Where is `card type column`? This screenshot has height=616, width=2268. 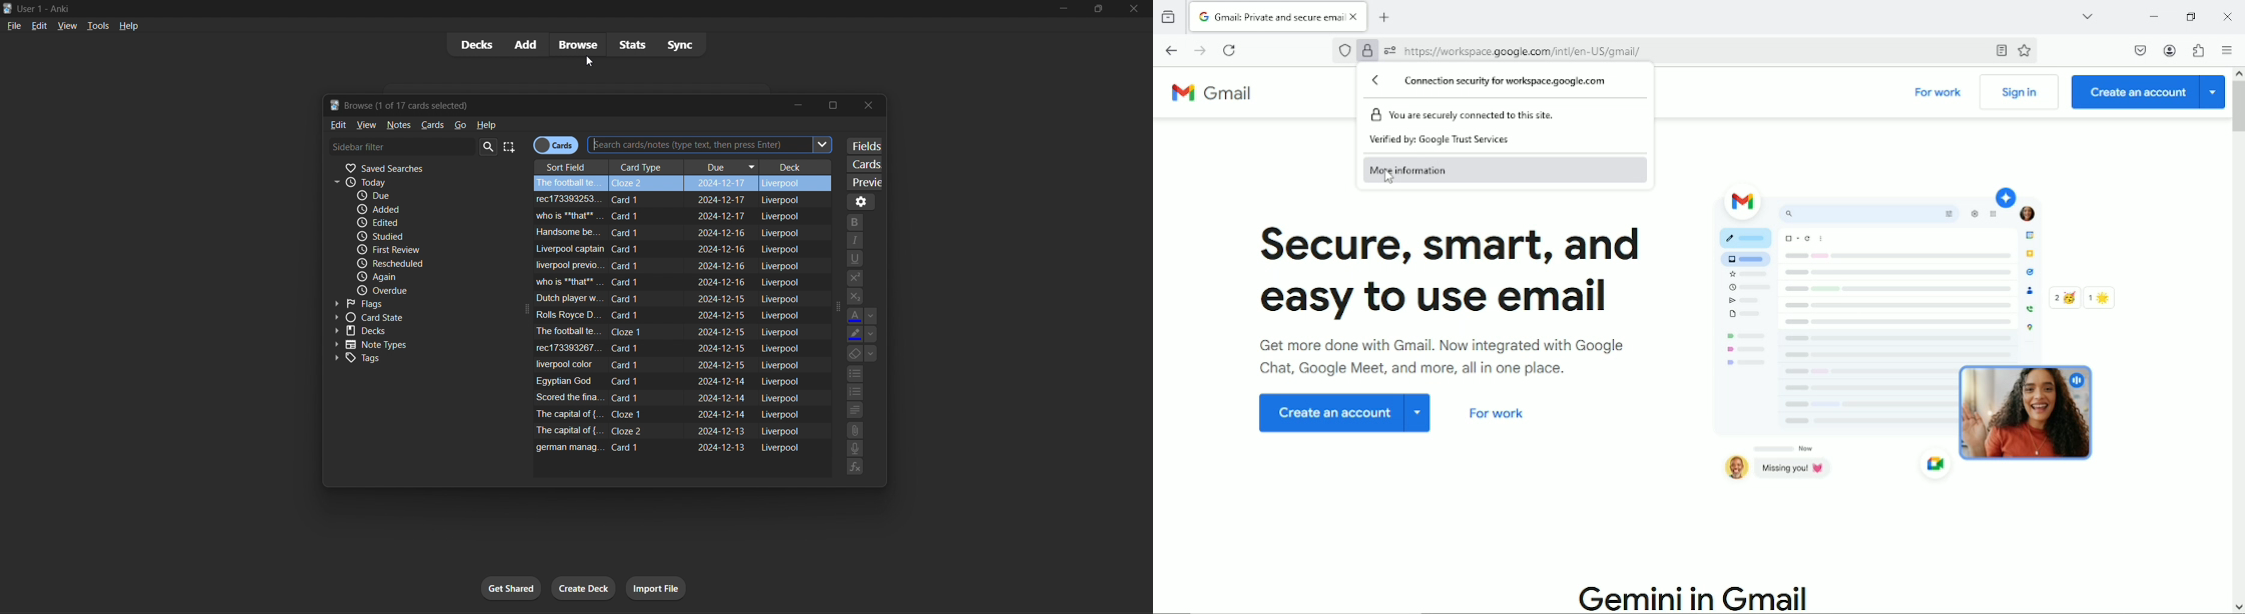
card type column is located at coordinates (651, 167).